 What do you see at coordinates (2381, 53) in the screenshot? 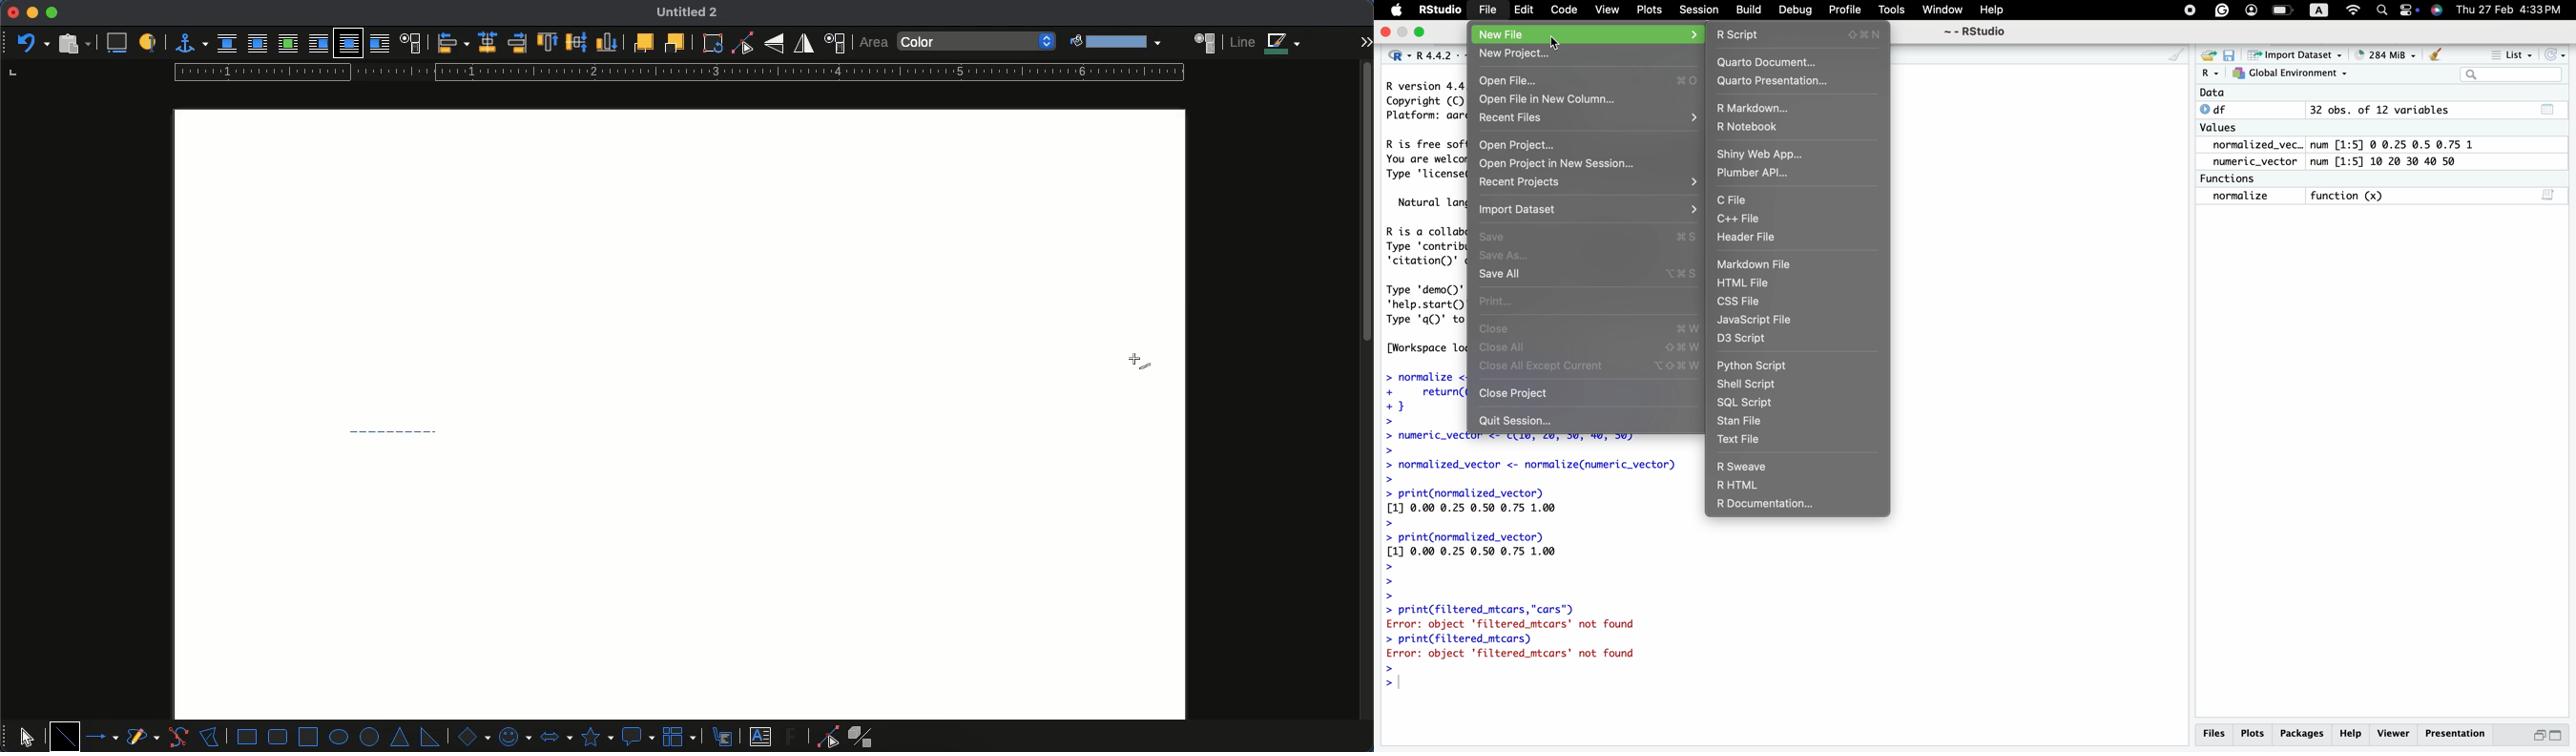
I see ` 284 MiB ` at bounding box center [2381, 53].